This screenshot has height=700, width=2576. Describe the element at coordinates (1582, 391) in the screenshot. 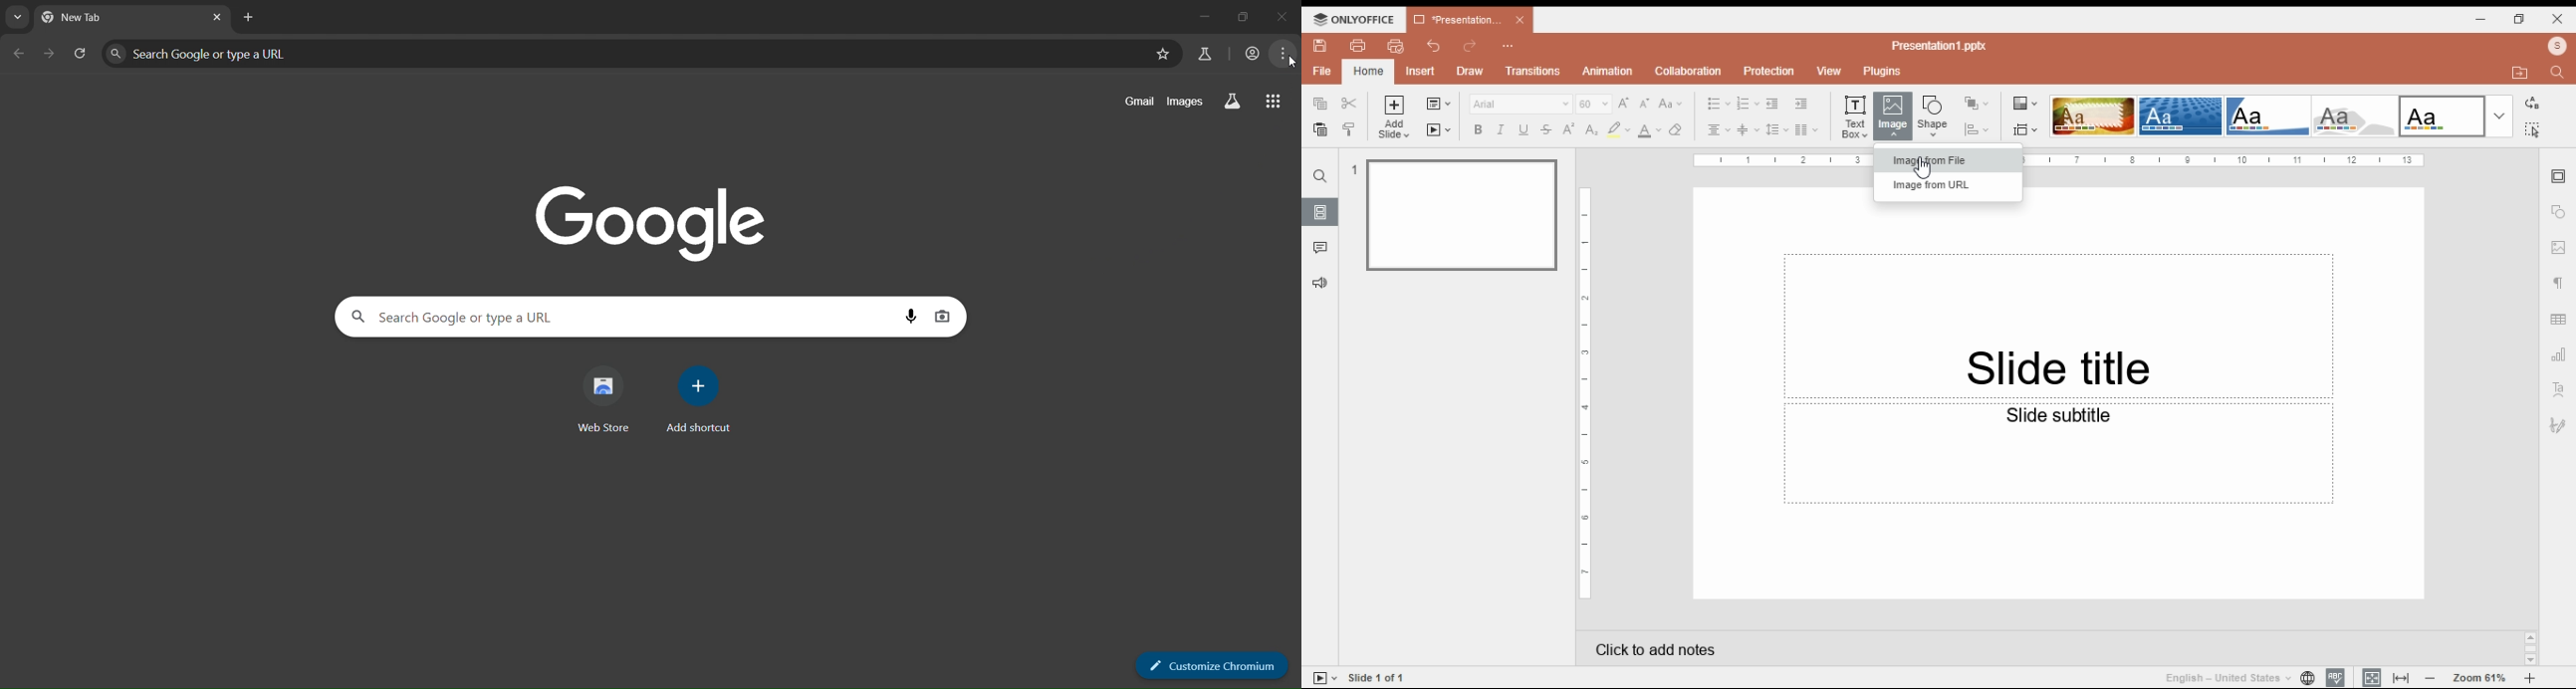

I see `Scale` at that location.